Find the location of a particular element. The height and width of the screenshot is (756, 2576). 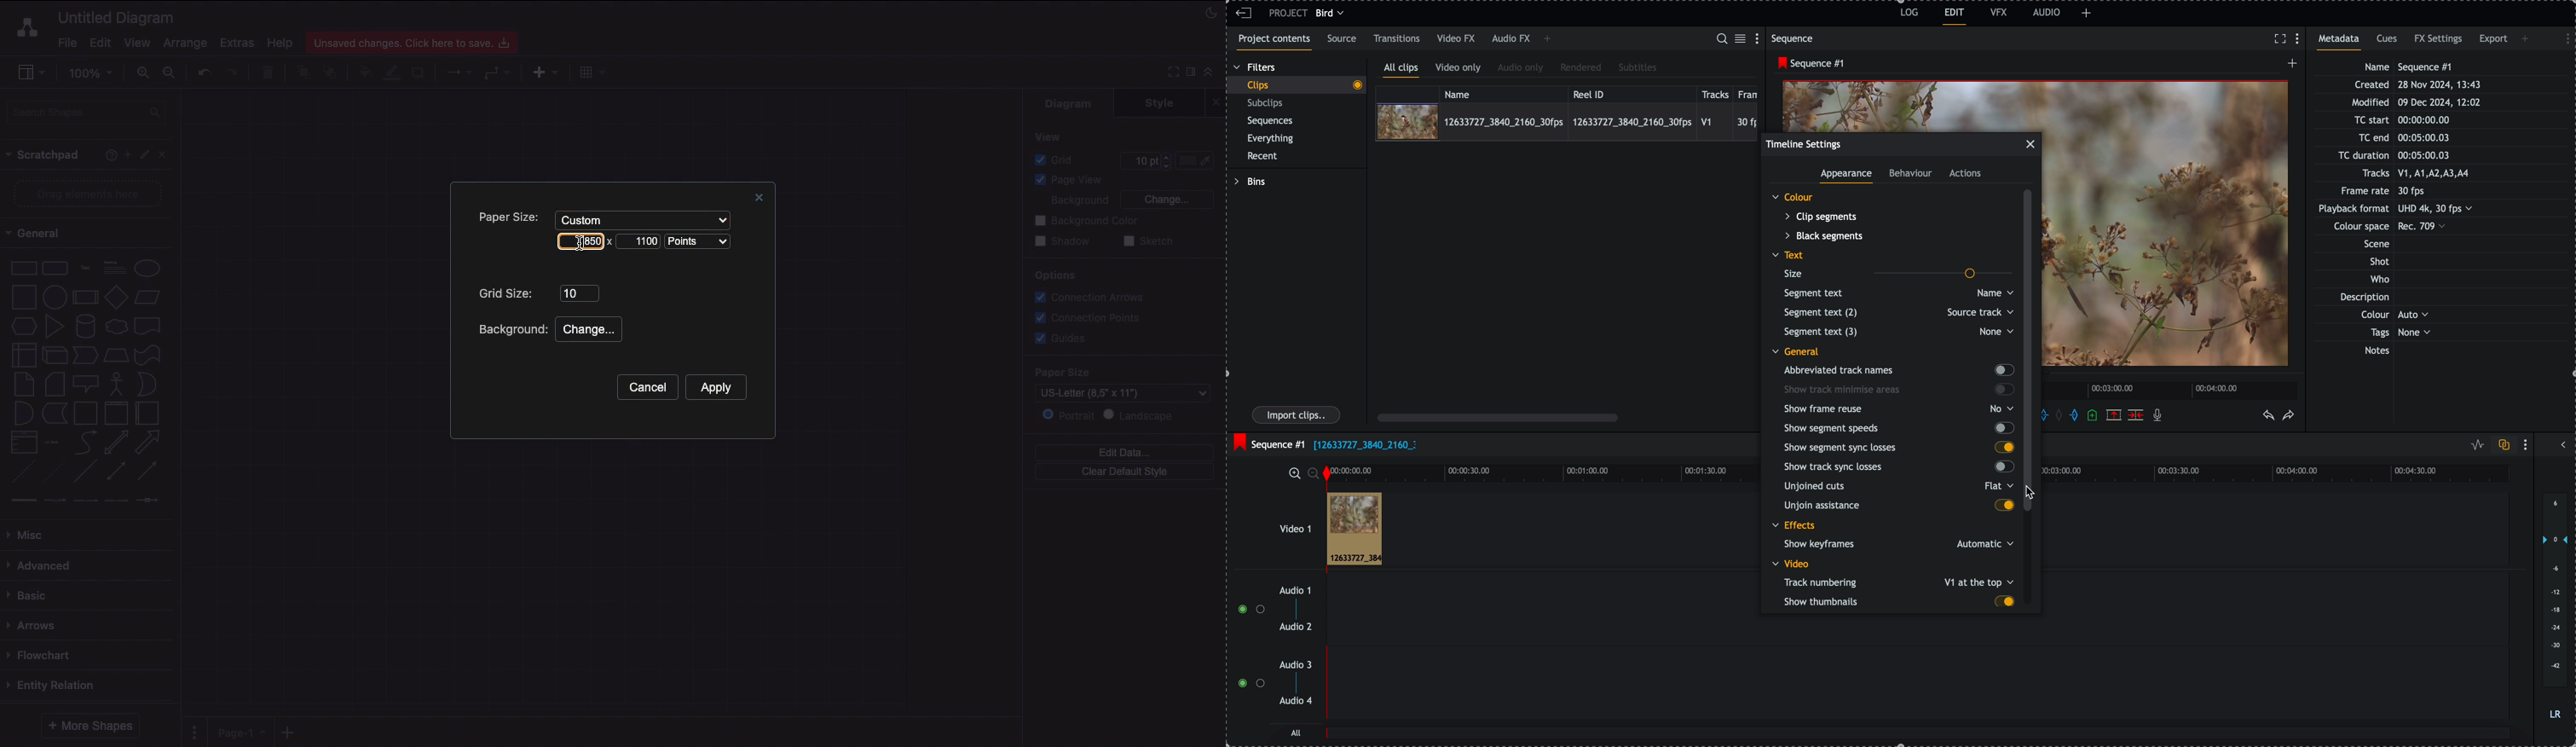

10 pt is located at coordinates (1144, 159).